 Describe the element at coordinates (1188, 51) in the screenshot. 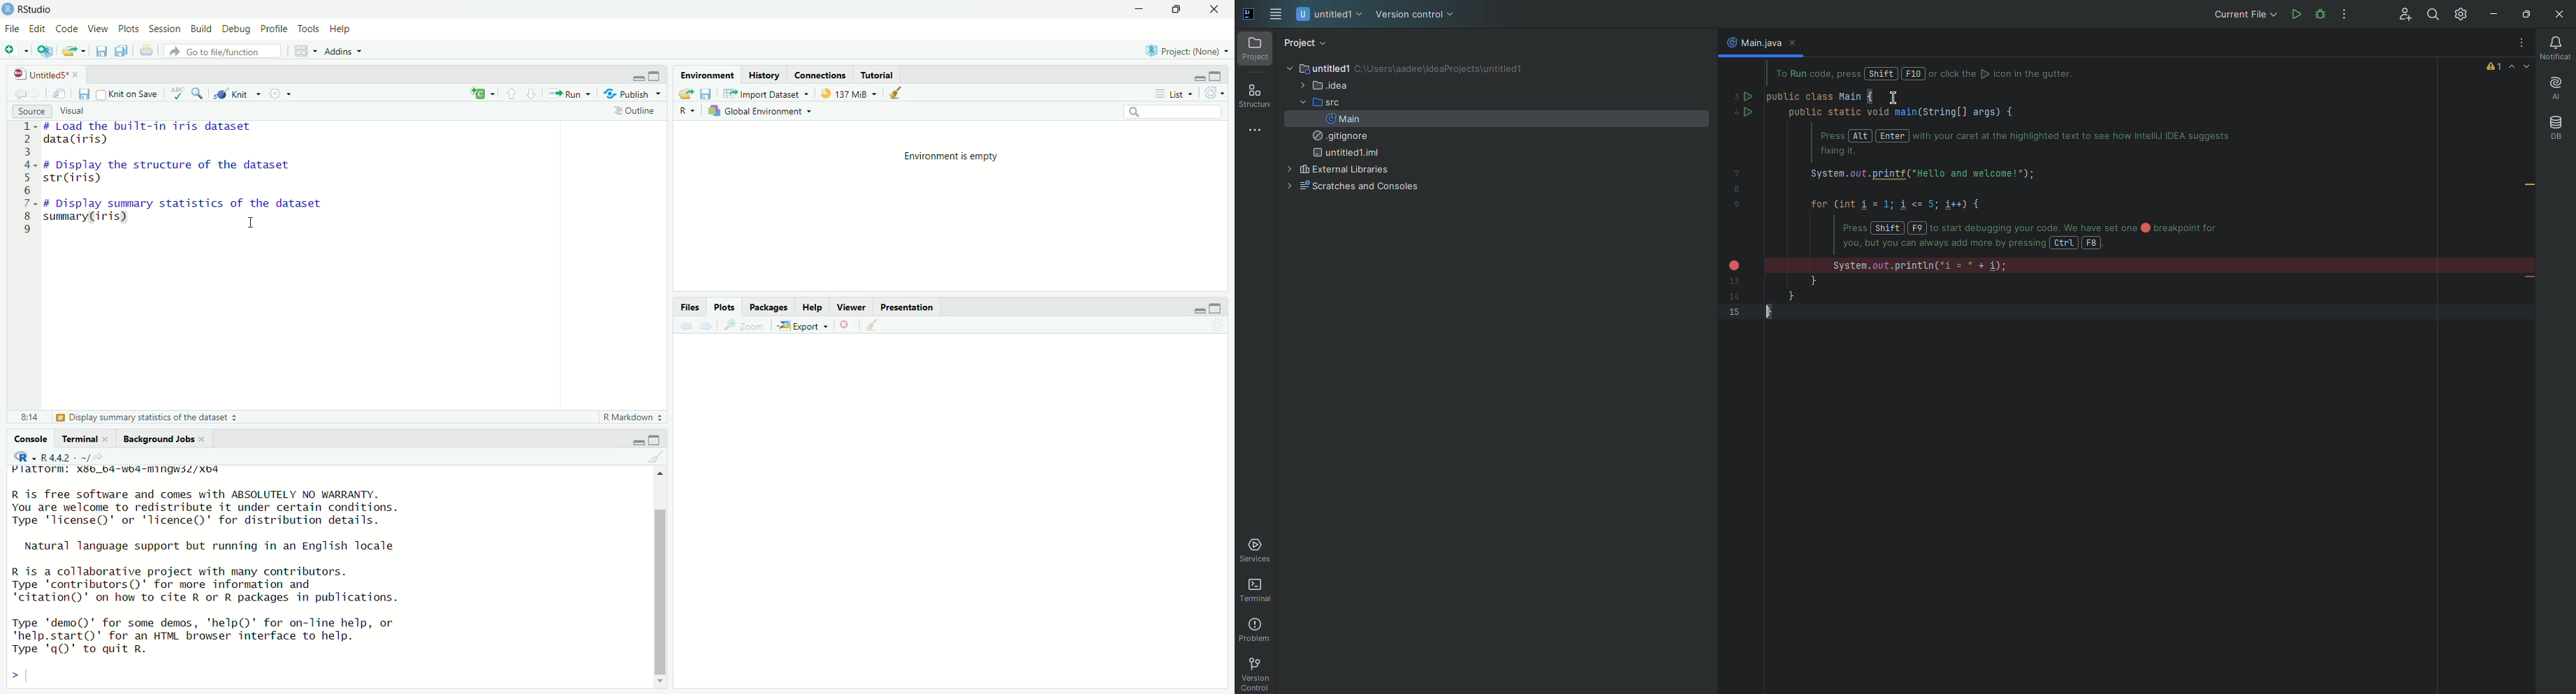

I see `Project: (None)` at that location.